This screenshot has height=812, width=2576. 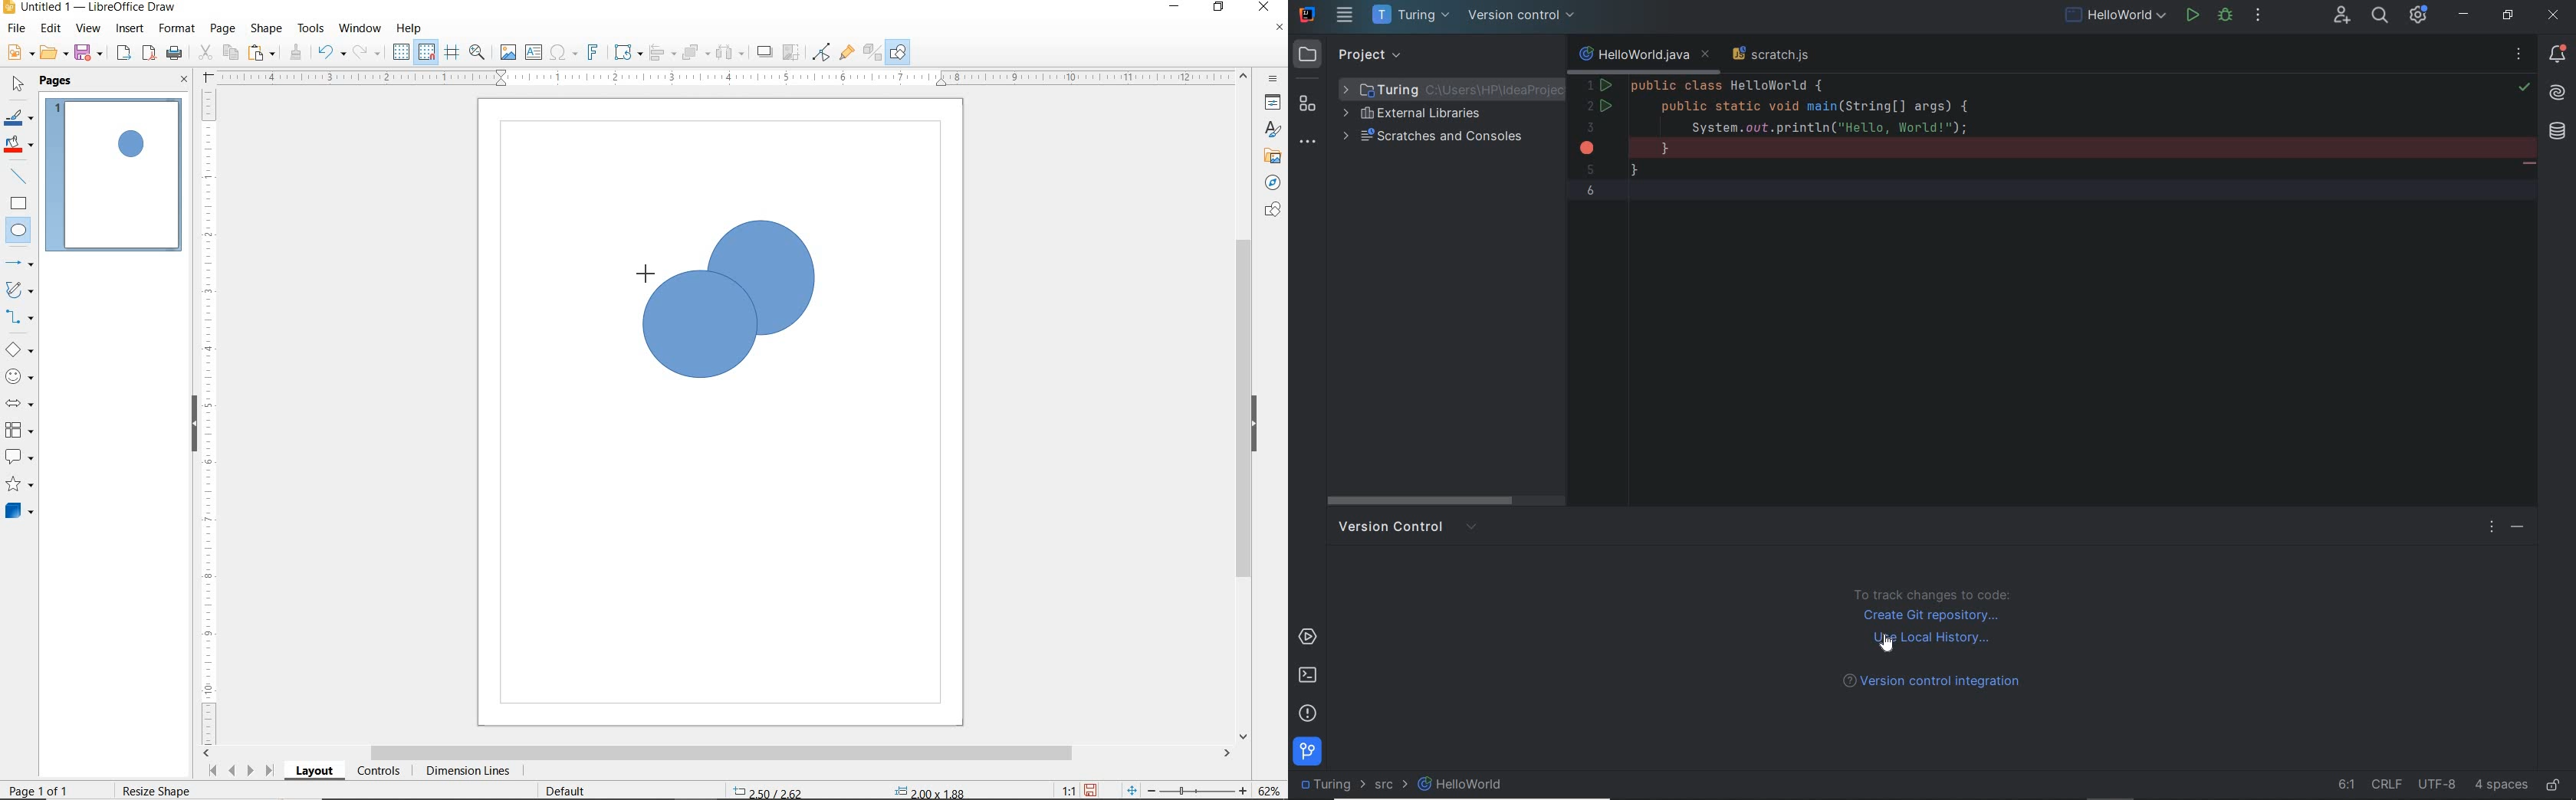 I want to click on GALLERY, so click(x=1270, y=156).